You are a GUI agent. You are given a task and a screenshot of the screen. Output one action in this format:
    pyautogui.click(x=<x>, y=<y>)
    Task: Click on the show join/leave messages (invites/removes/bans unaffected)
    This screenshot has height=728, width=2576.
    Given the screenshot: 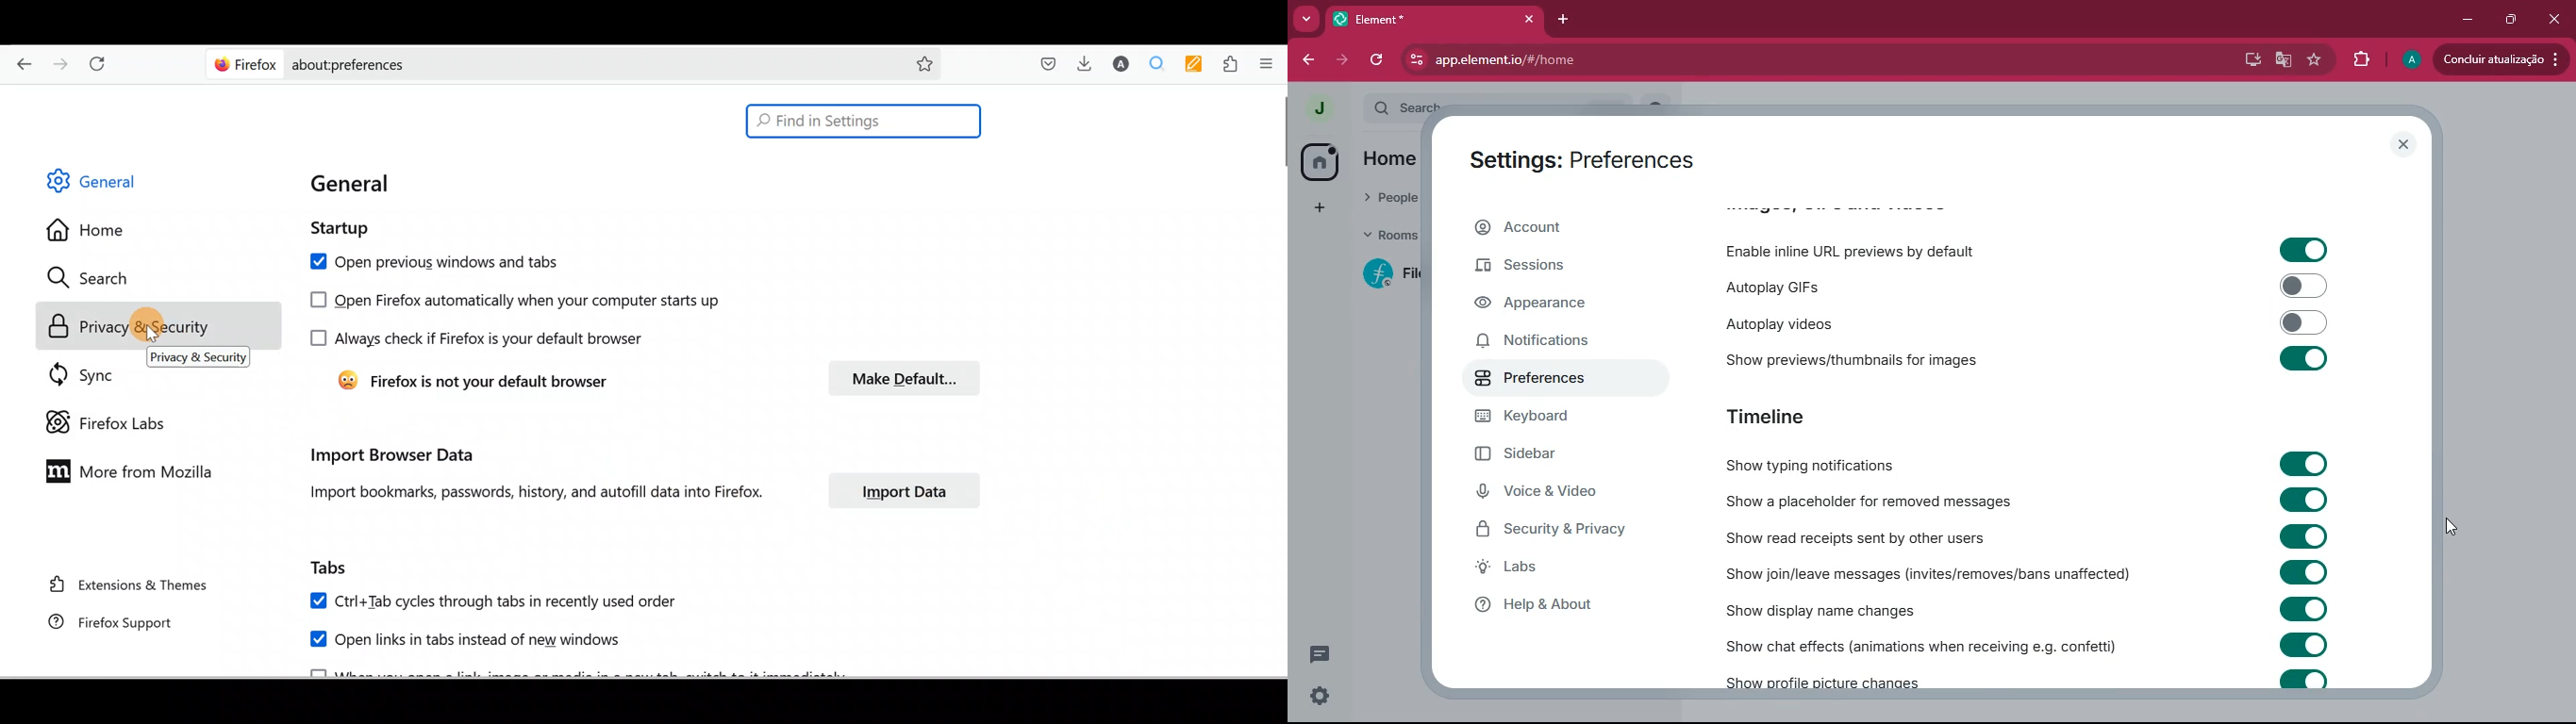 What is the action you would take?
    pyautogui.click(x=1922, y=572)
    